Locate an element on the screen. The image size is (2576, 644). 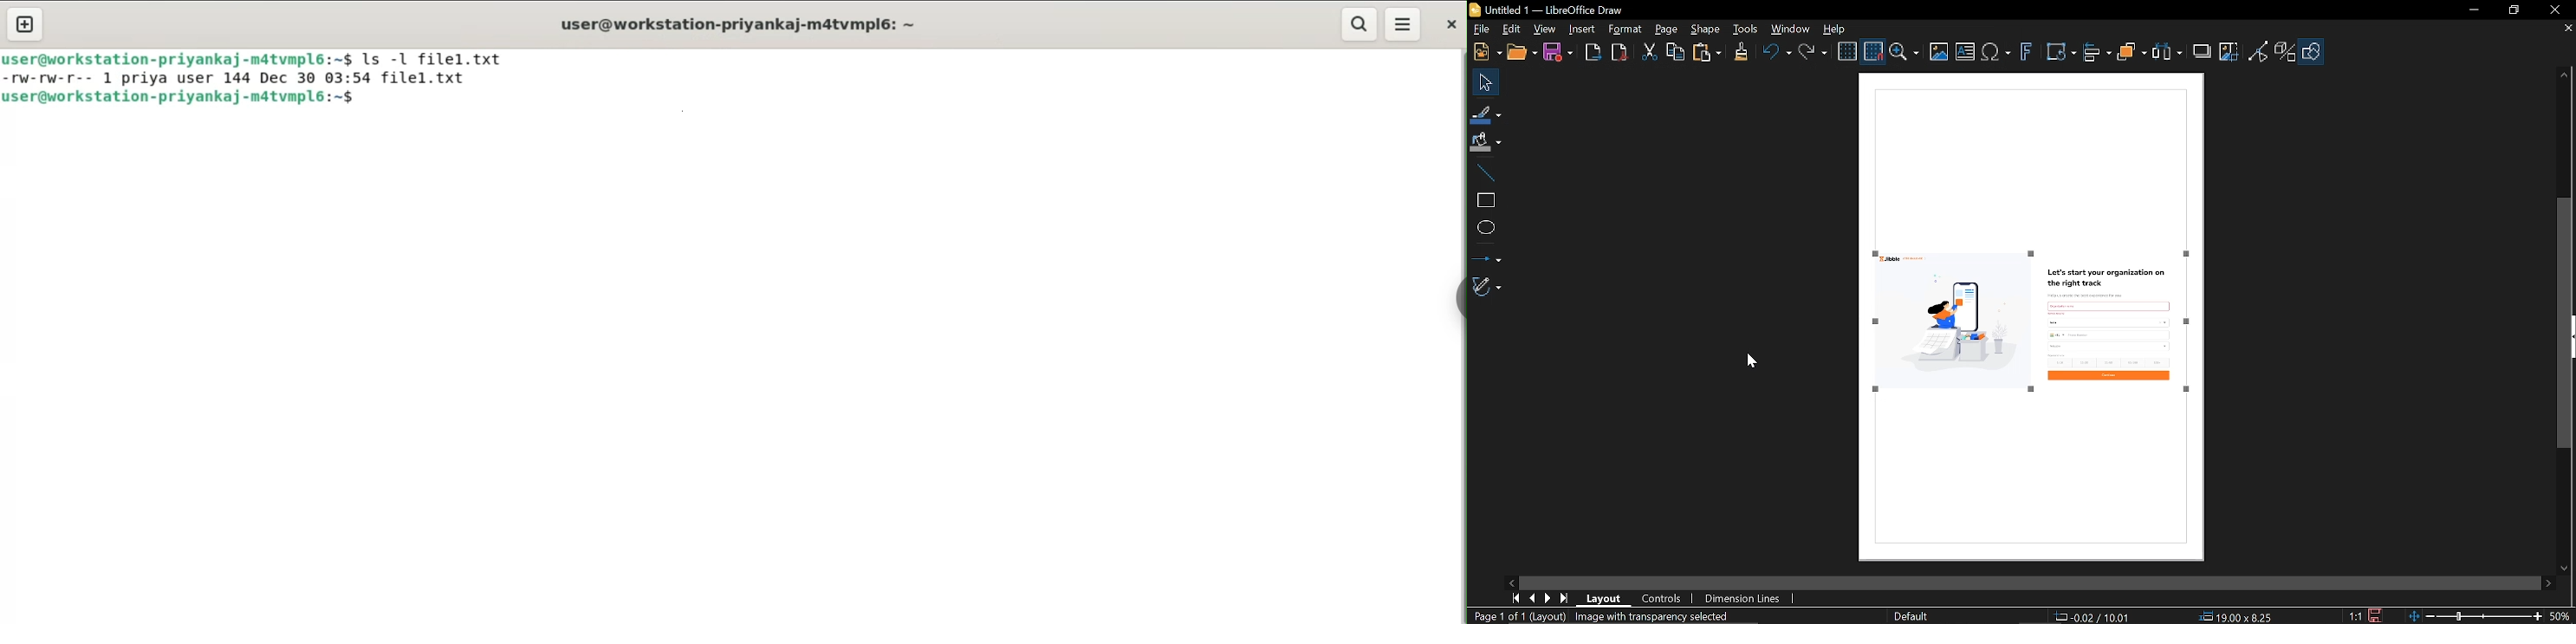
ls -l file1.txt is located at coordinates (434, 58).